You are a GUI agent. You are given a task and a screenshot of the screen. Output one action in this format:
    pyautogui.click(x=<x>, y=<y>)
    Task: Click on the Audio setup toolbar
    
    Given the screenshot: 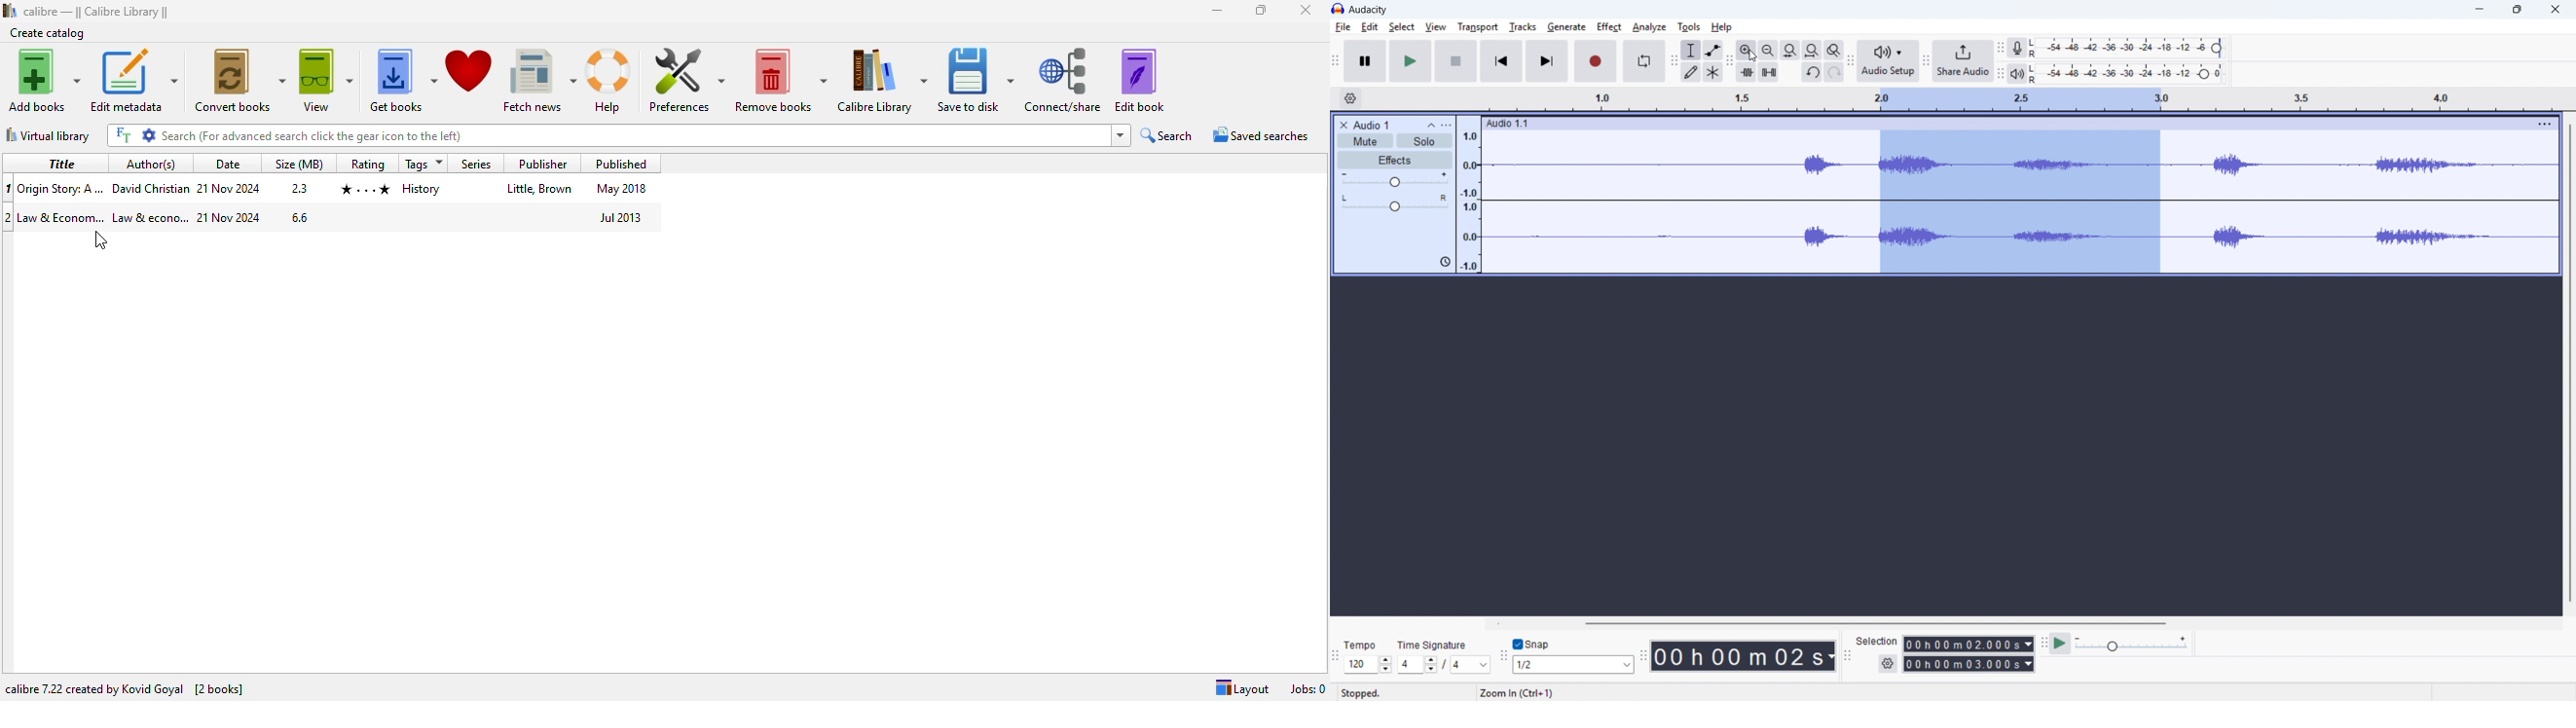 What is the action you would take?
    pyautogui.click(x=1849, y=62)
    